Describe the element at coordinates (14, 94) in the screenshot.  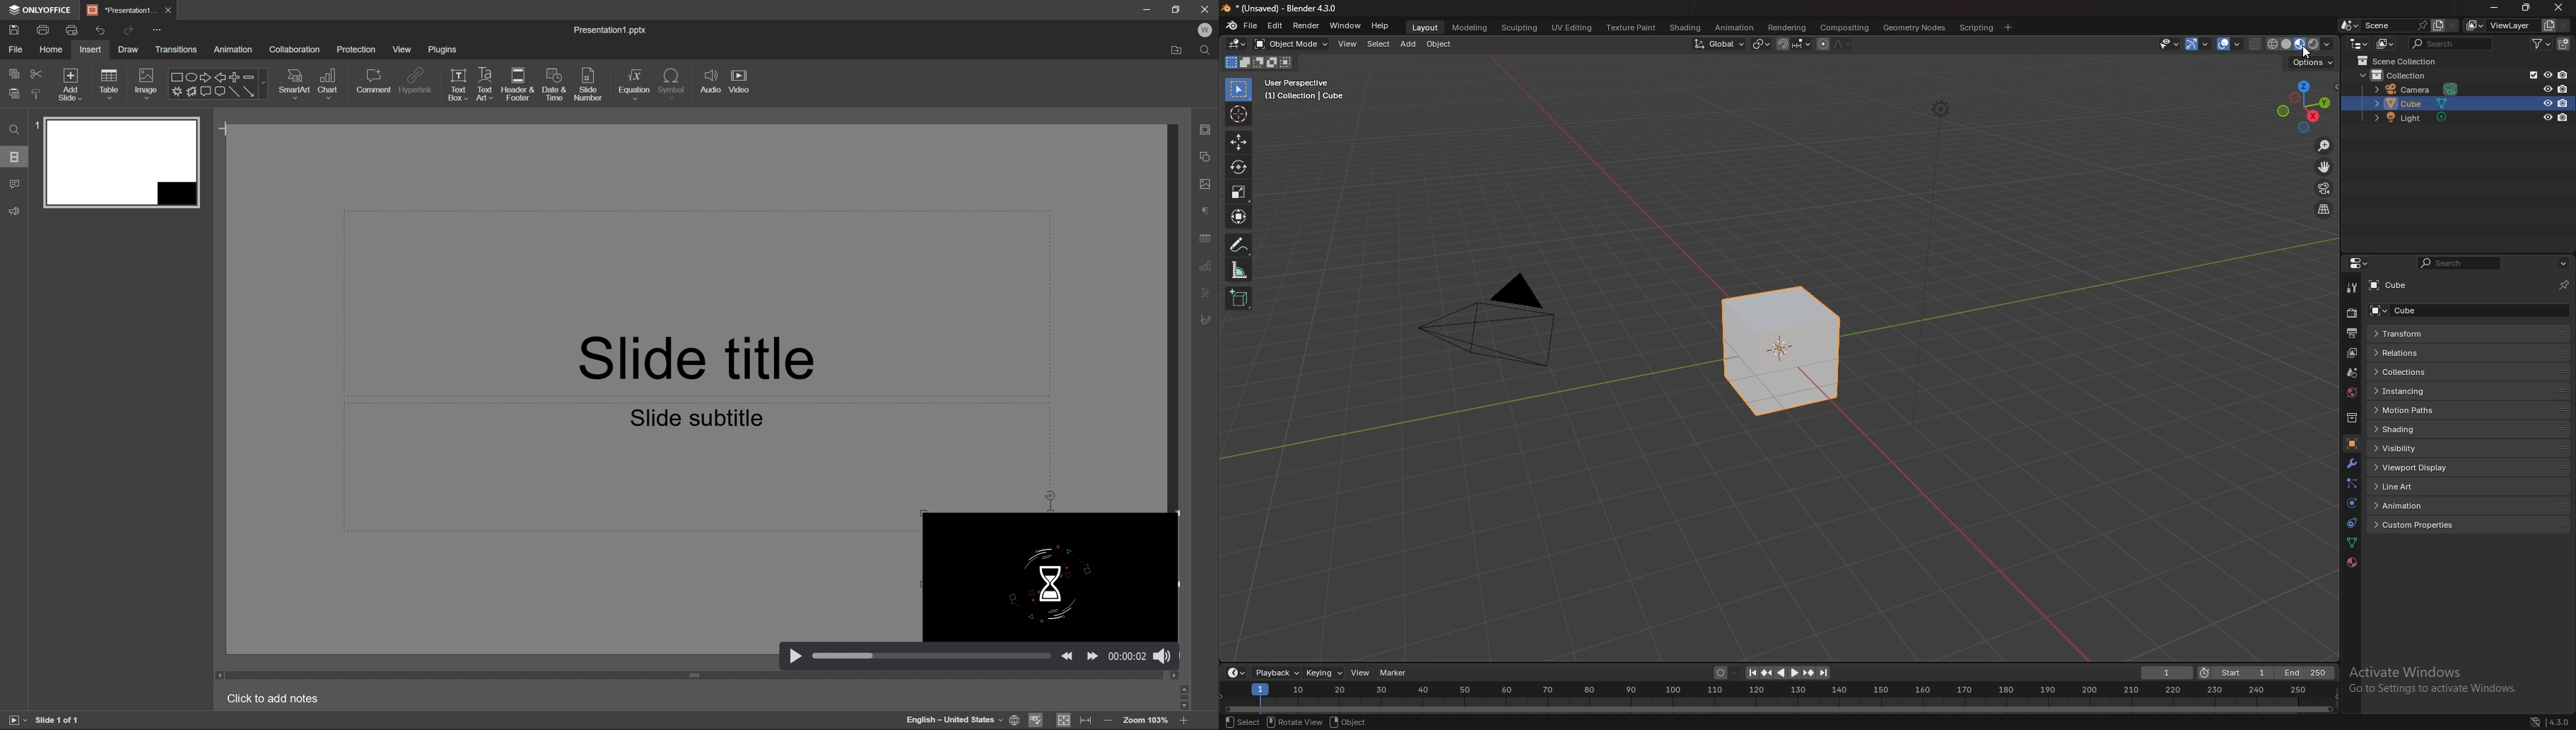
I see `paste` at that location.